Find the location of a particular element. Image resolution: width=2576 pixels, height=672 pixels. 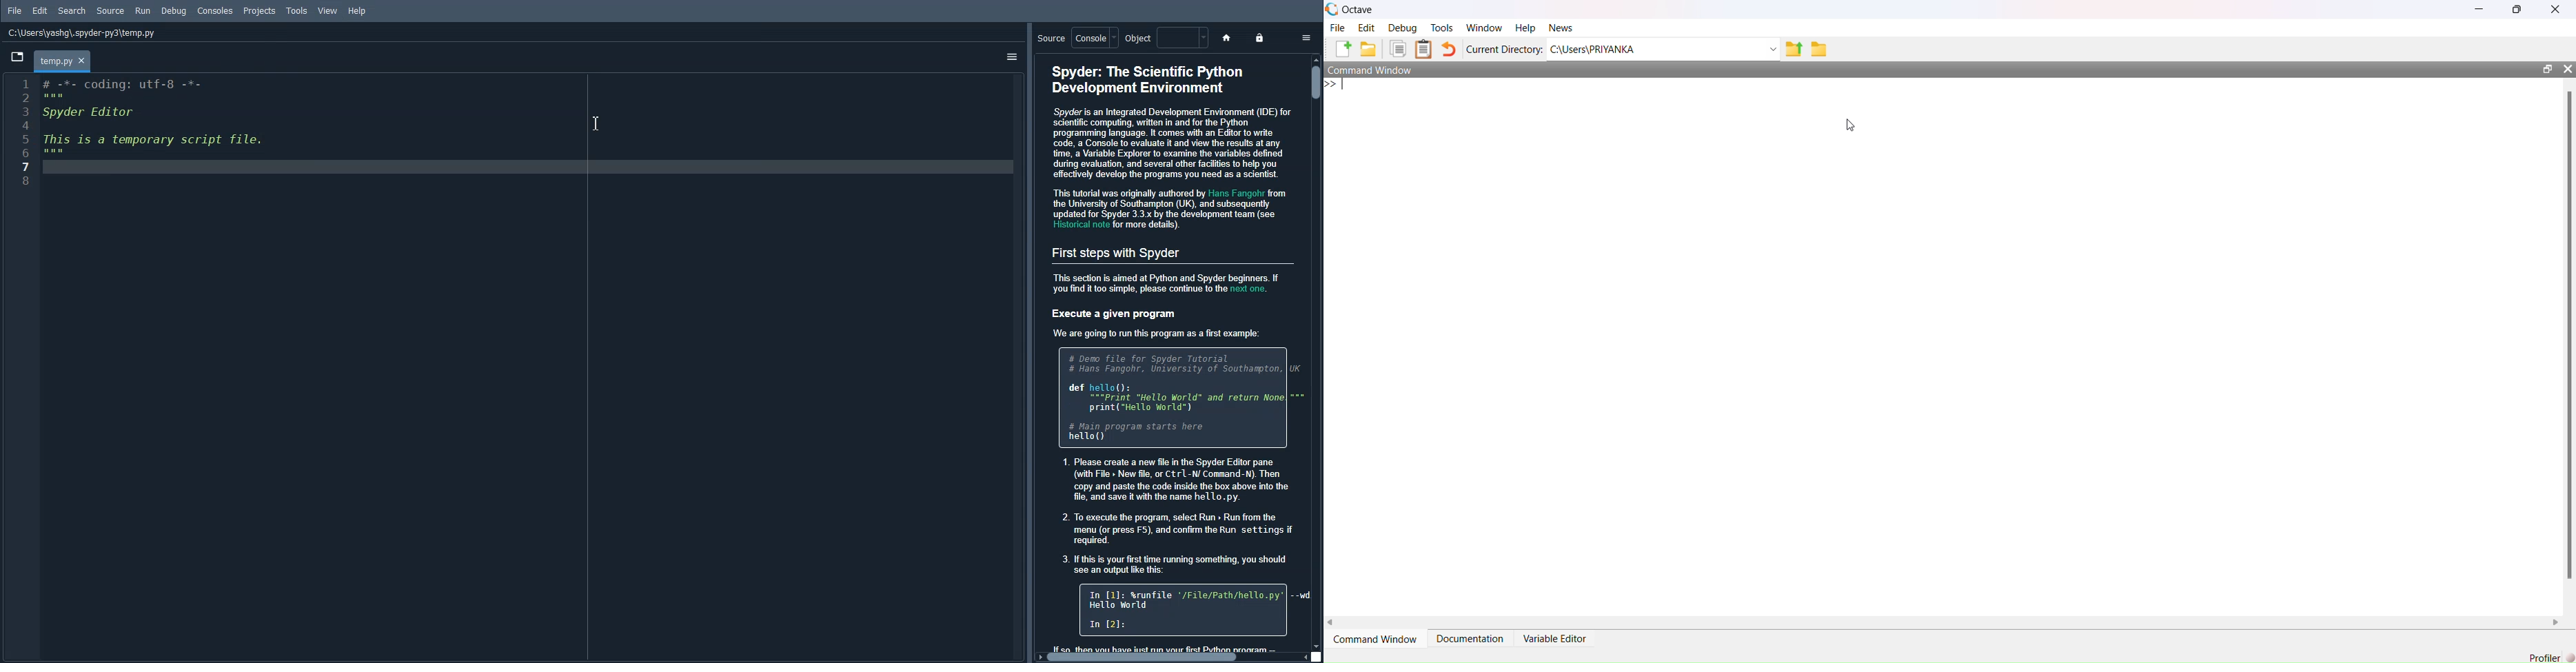

Source is located at coordinates (111, 11).